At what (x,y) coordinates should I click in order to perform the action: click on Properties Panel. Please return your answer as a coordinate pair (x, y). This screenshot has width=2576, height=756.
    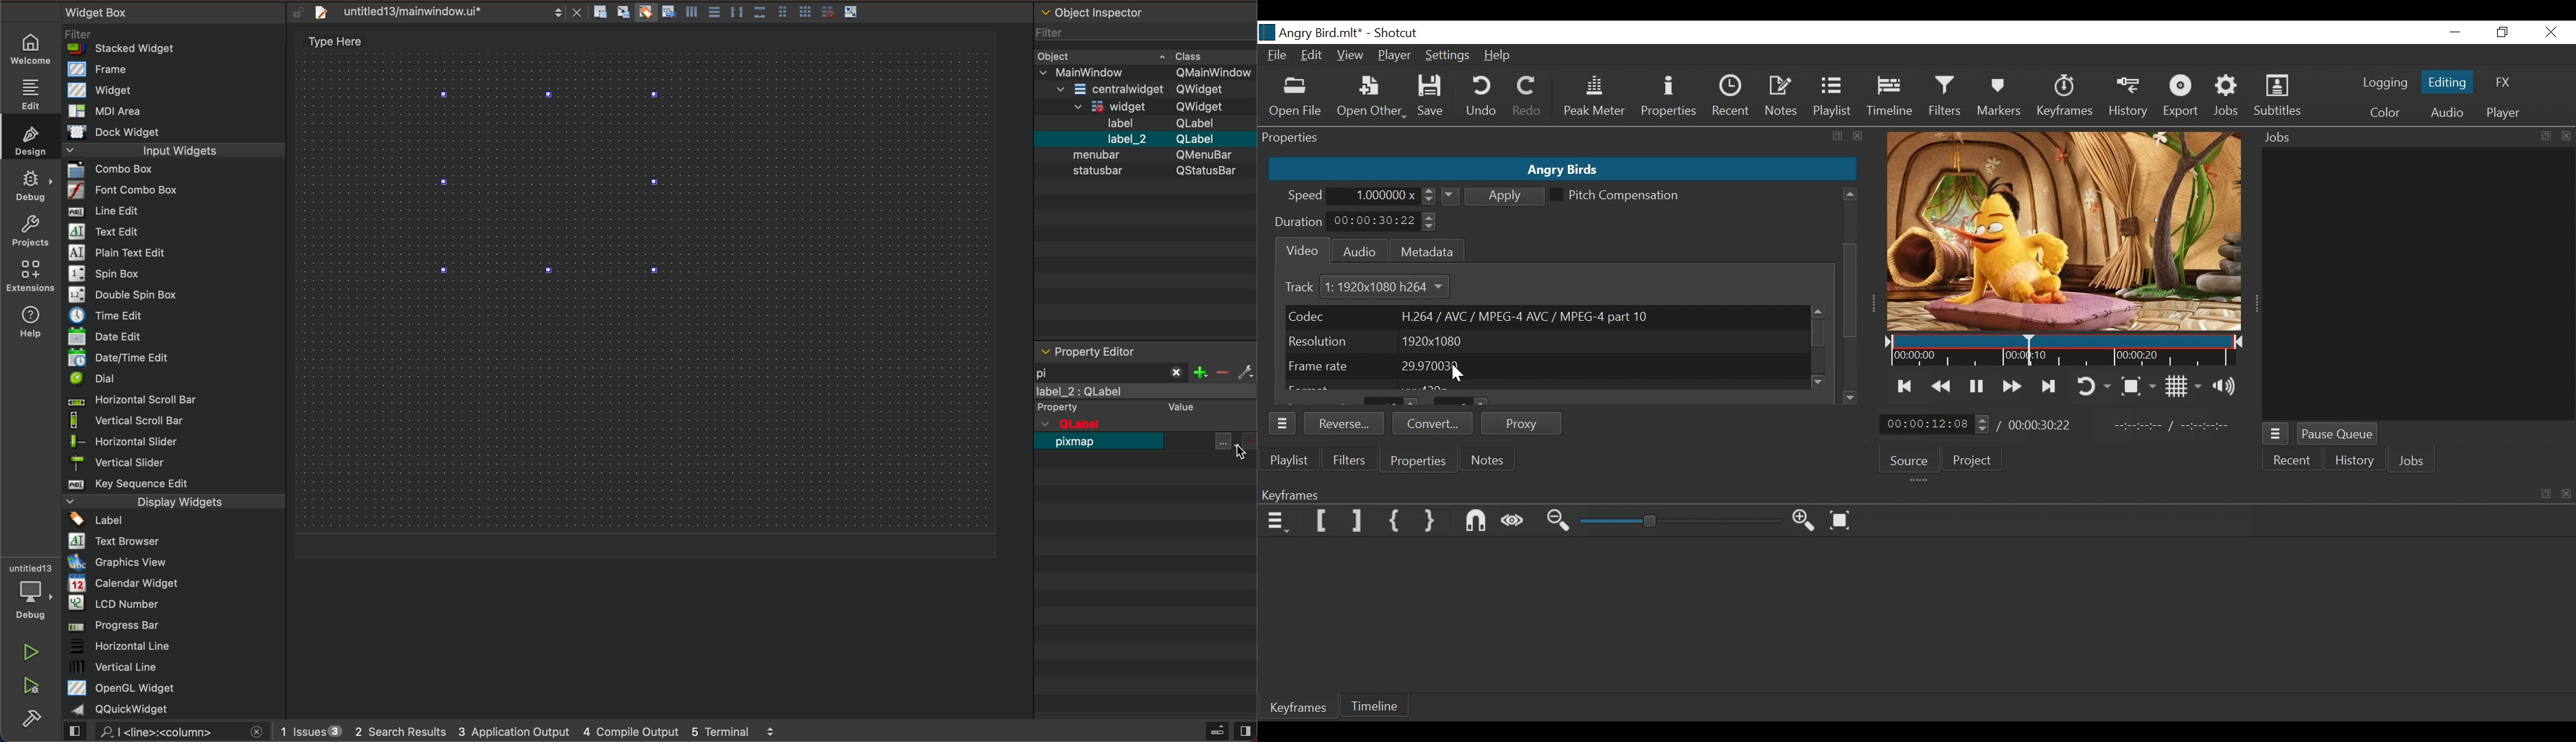
    Looking at the image, I should click on (1562, 138).